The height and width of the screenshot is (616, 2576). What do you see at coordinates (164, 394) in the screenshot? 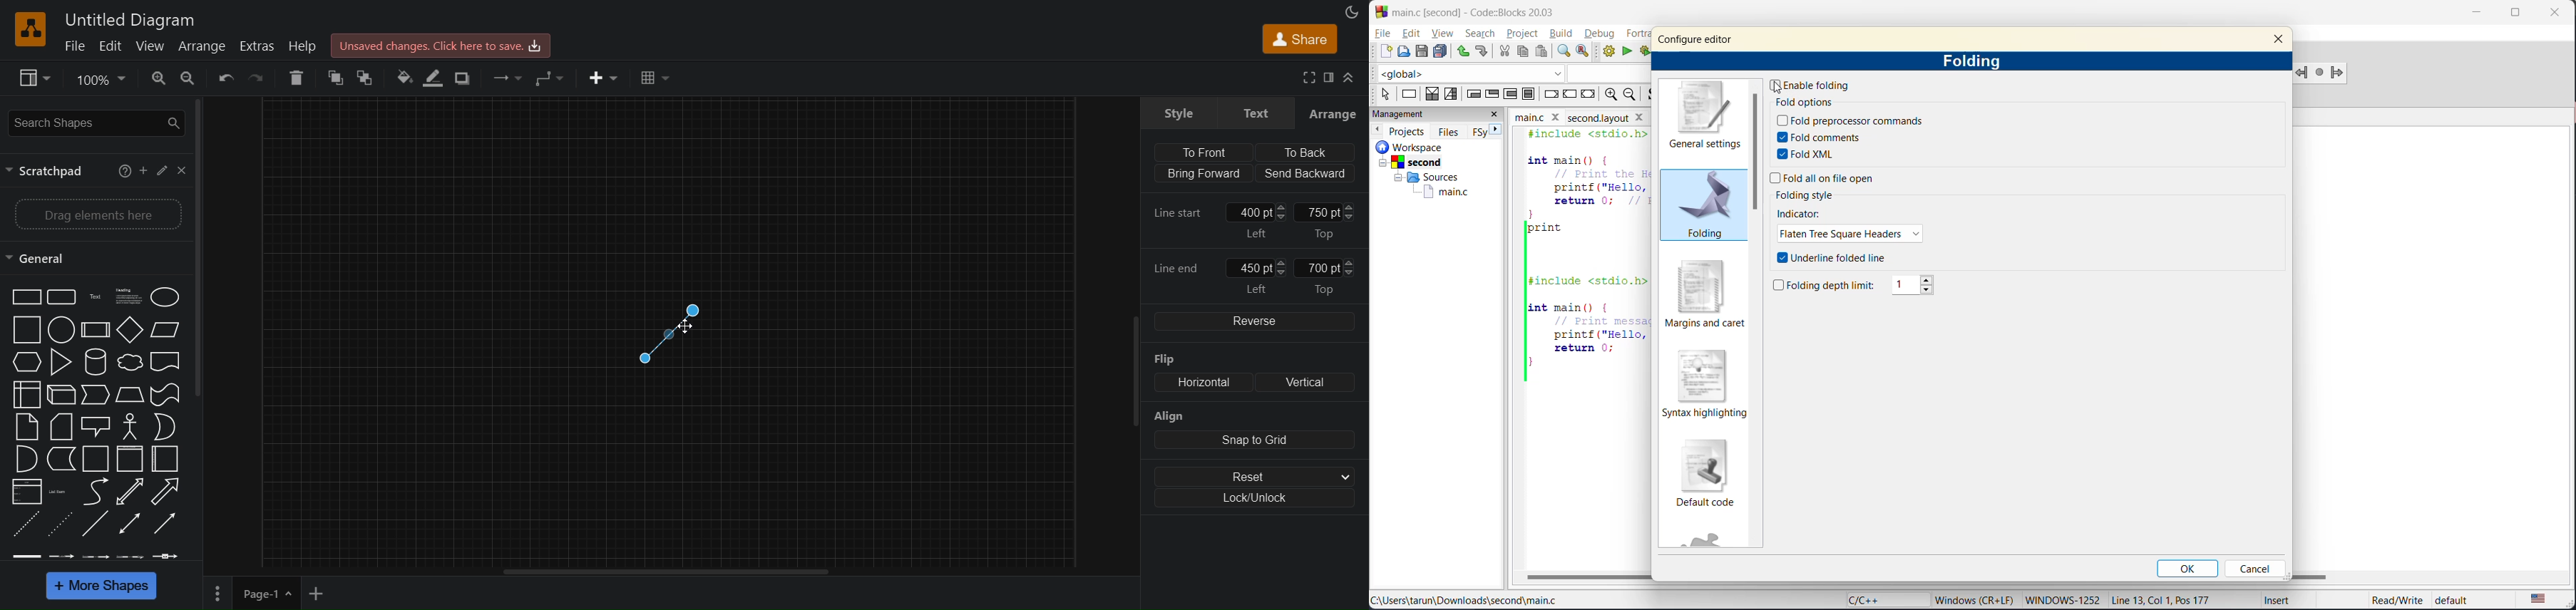
I see `Tape` at bounding box center [164, 394].